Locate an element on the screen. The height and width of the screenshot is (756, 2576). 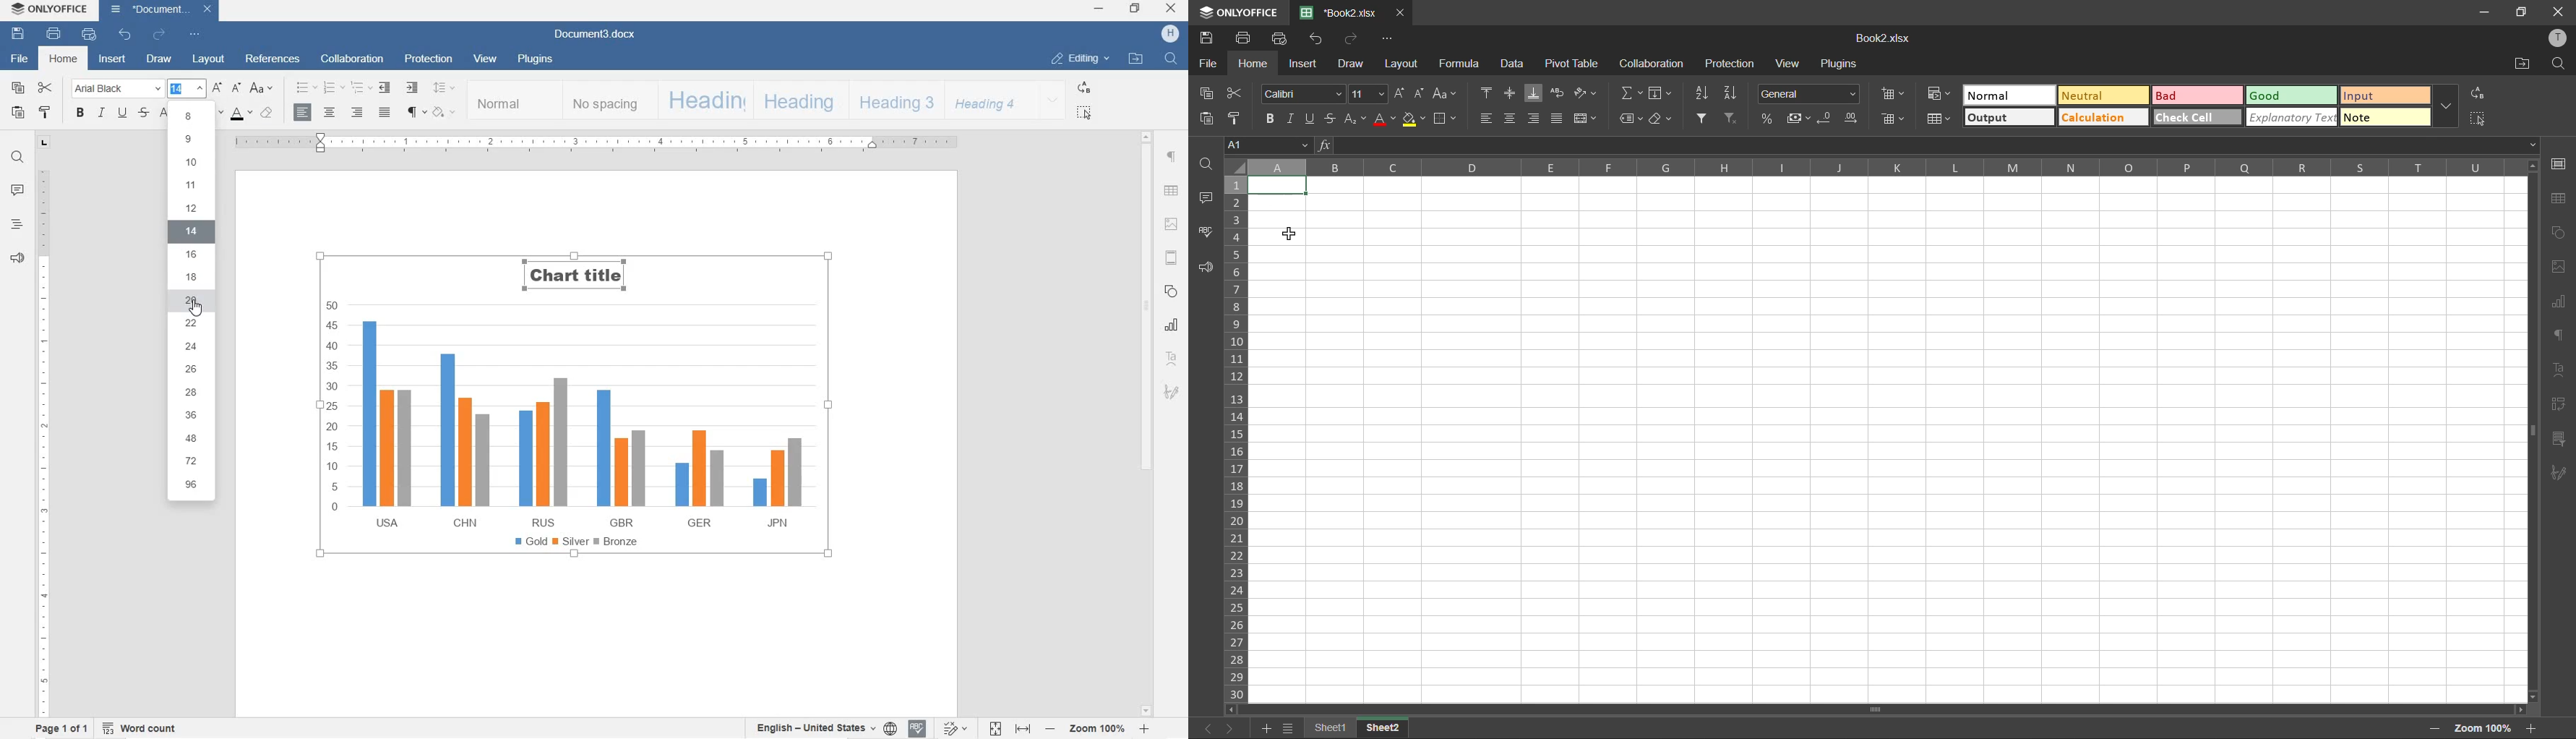
HOME is located at coordinates (63, 60).